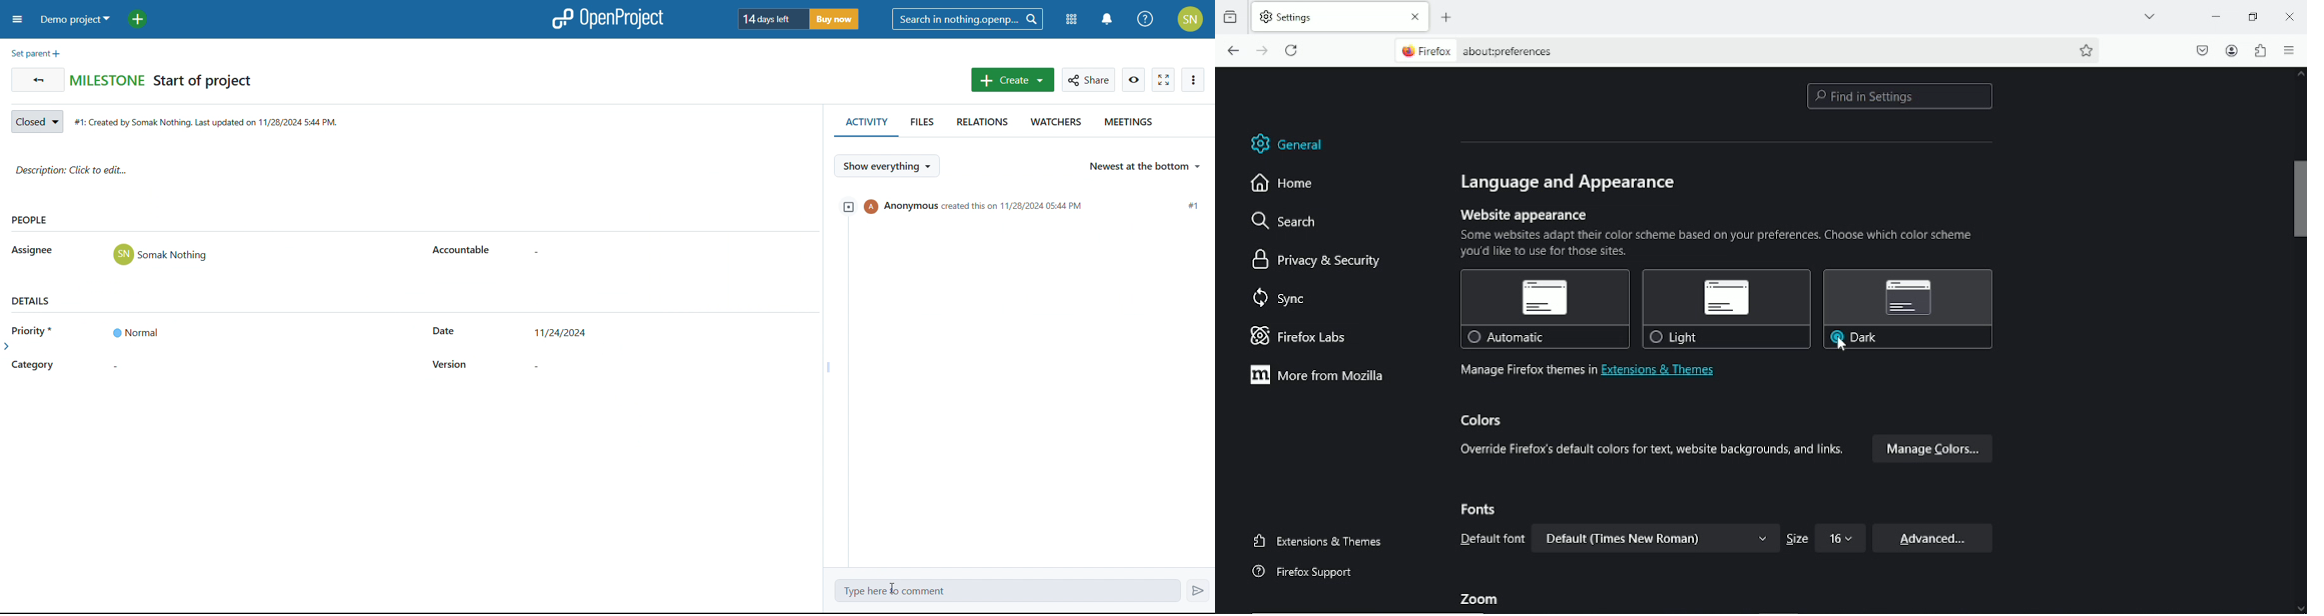 This screenshot has width=2324, height=616. What do you see at coordinates (18, 19) in the screenshot?
I see `open sidebar menu` at bounding box center [18, 19].